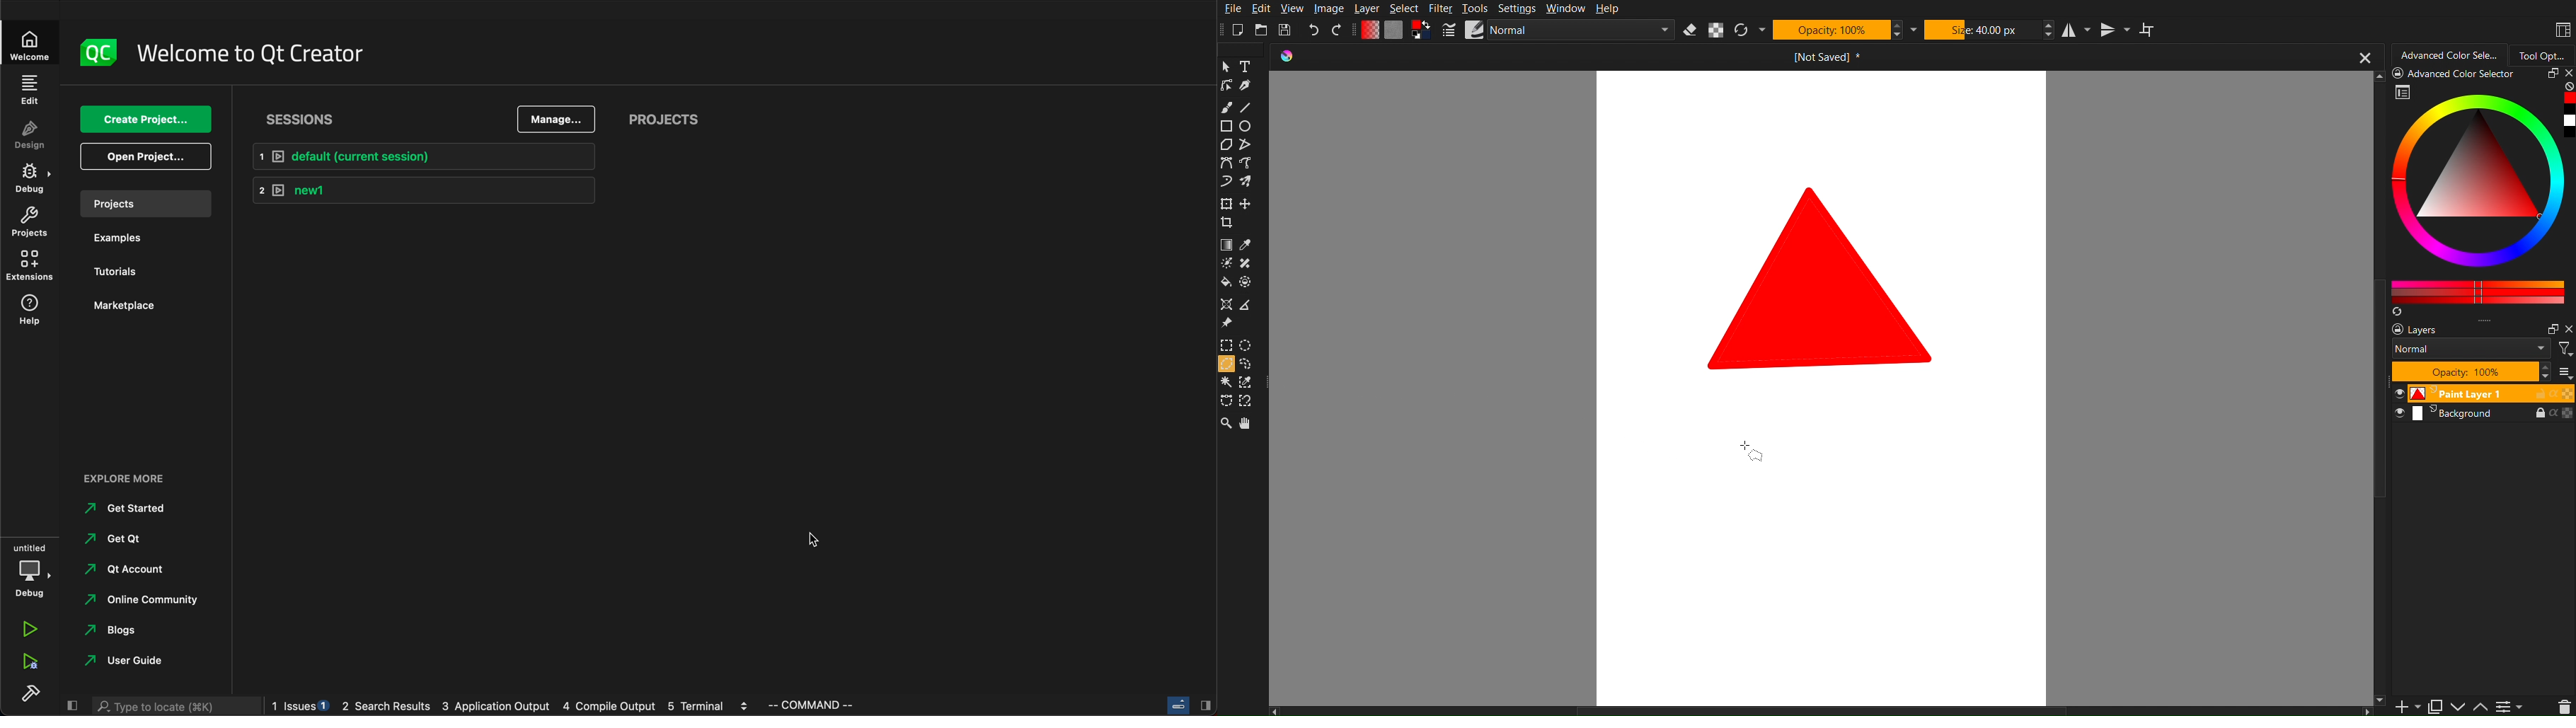 The image size is (2576, 728). I want to click on Current Document, so click(1827, 57).